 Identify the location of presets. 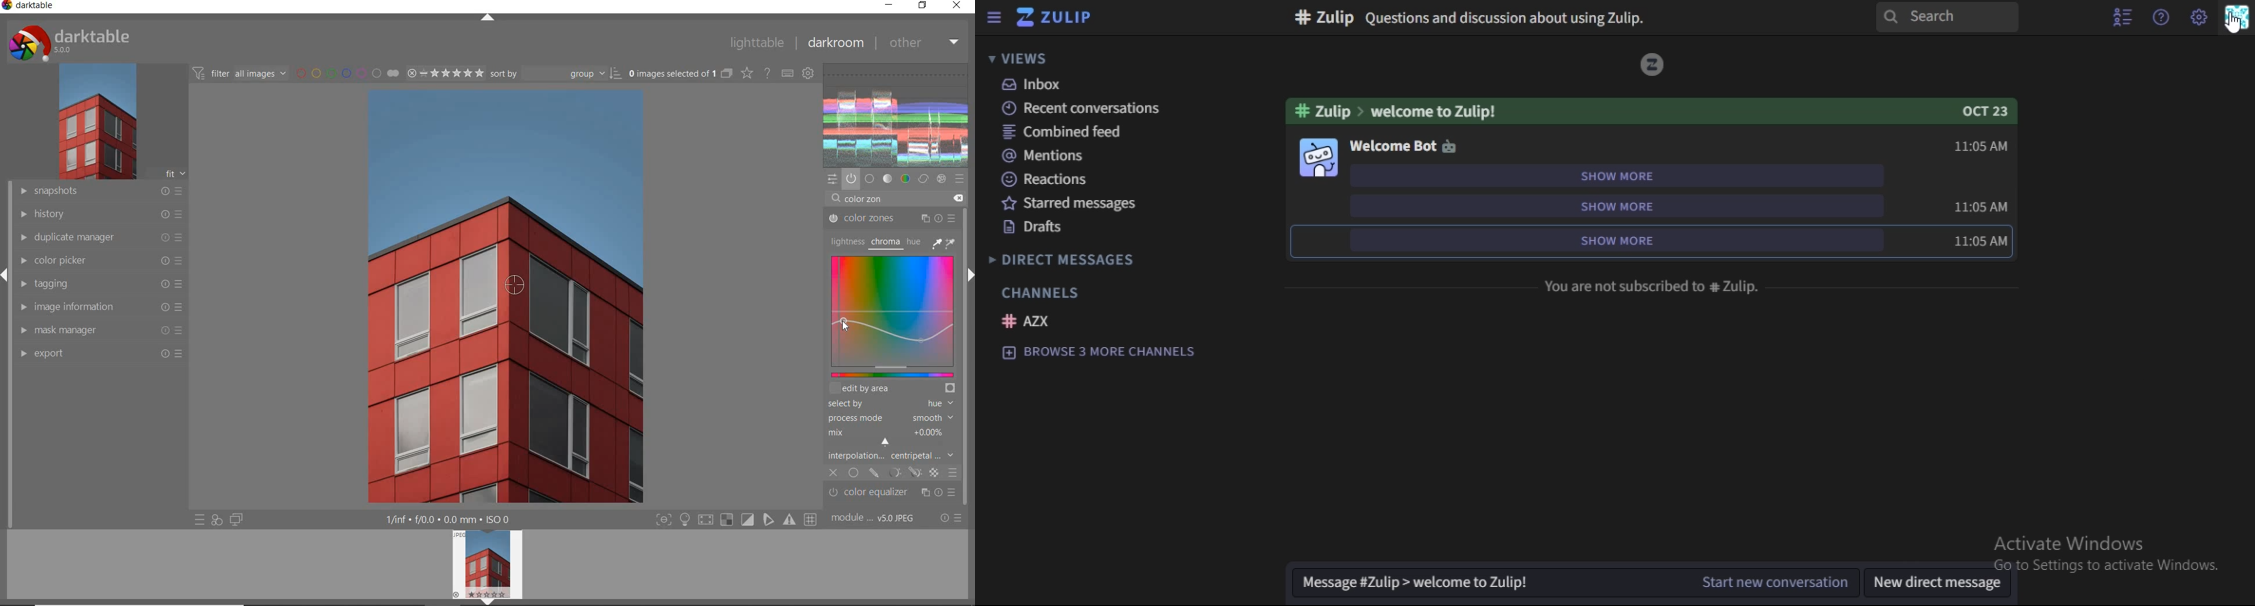
(960, 178).